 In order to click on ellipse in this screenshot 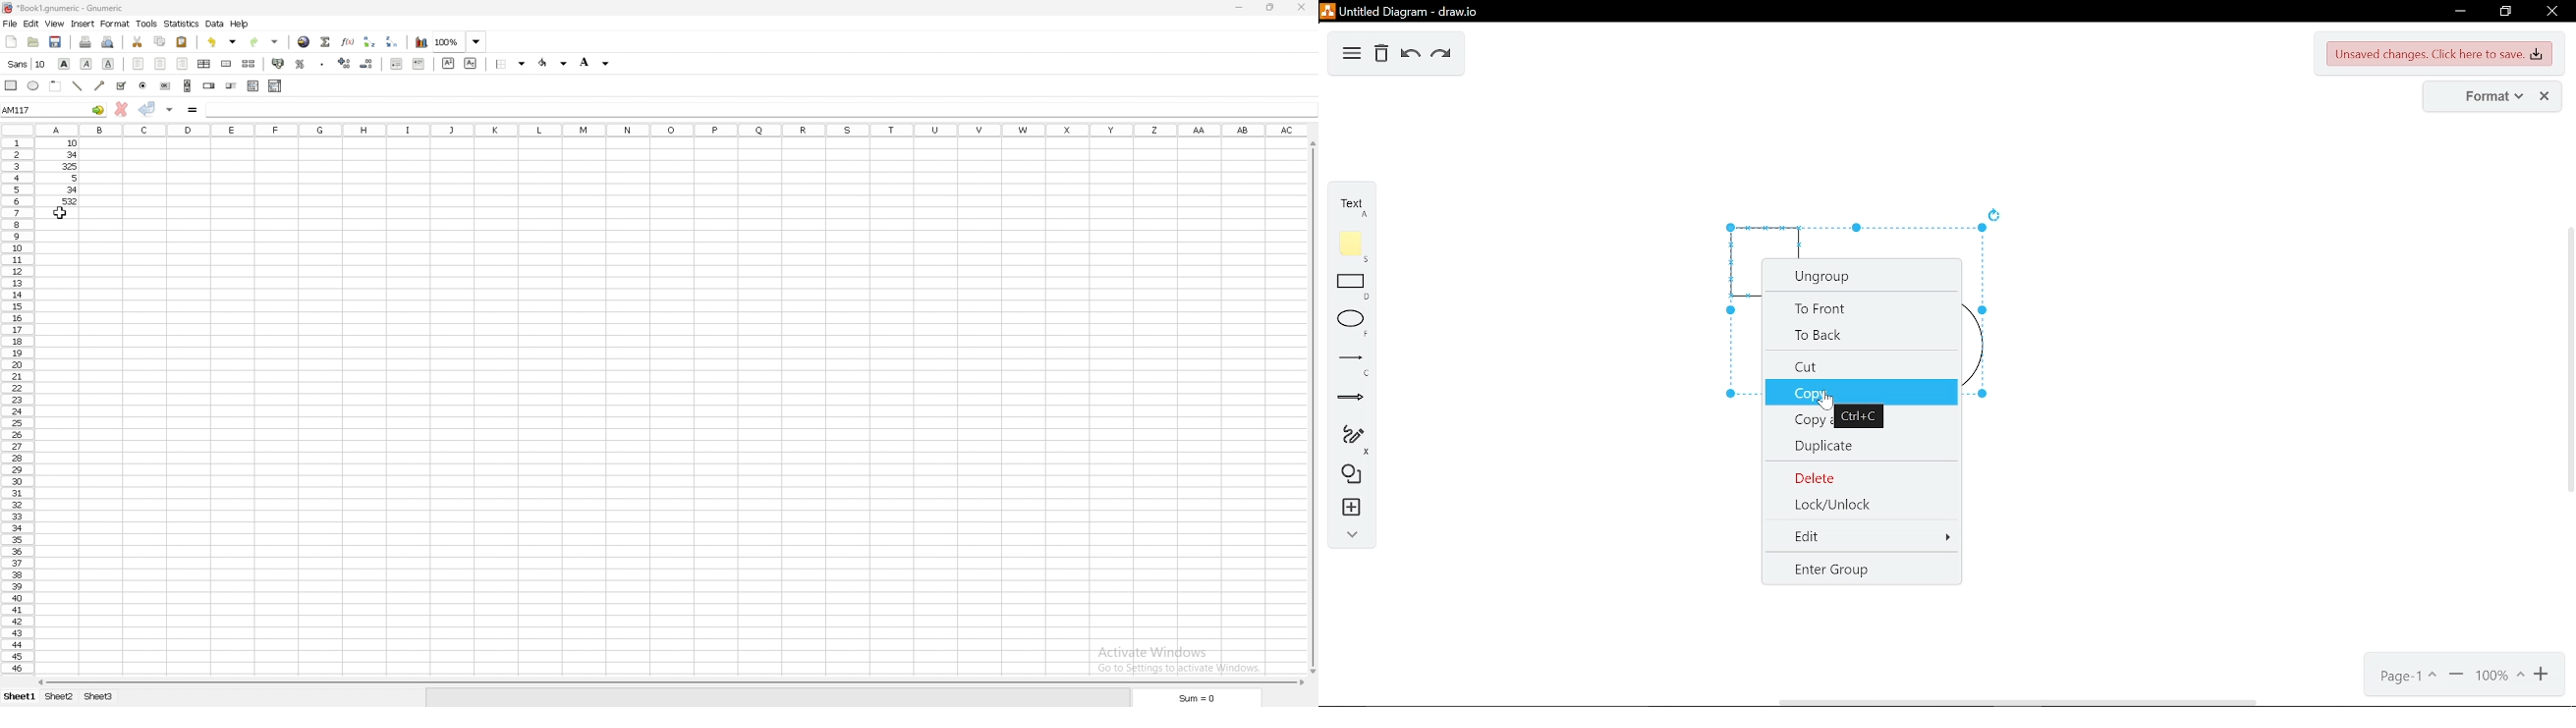, I will do `click(1349, 324)`.